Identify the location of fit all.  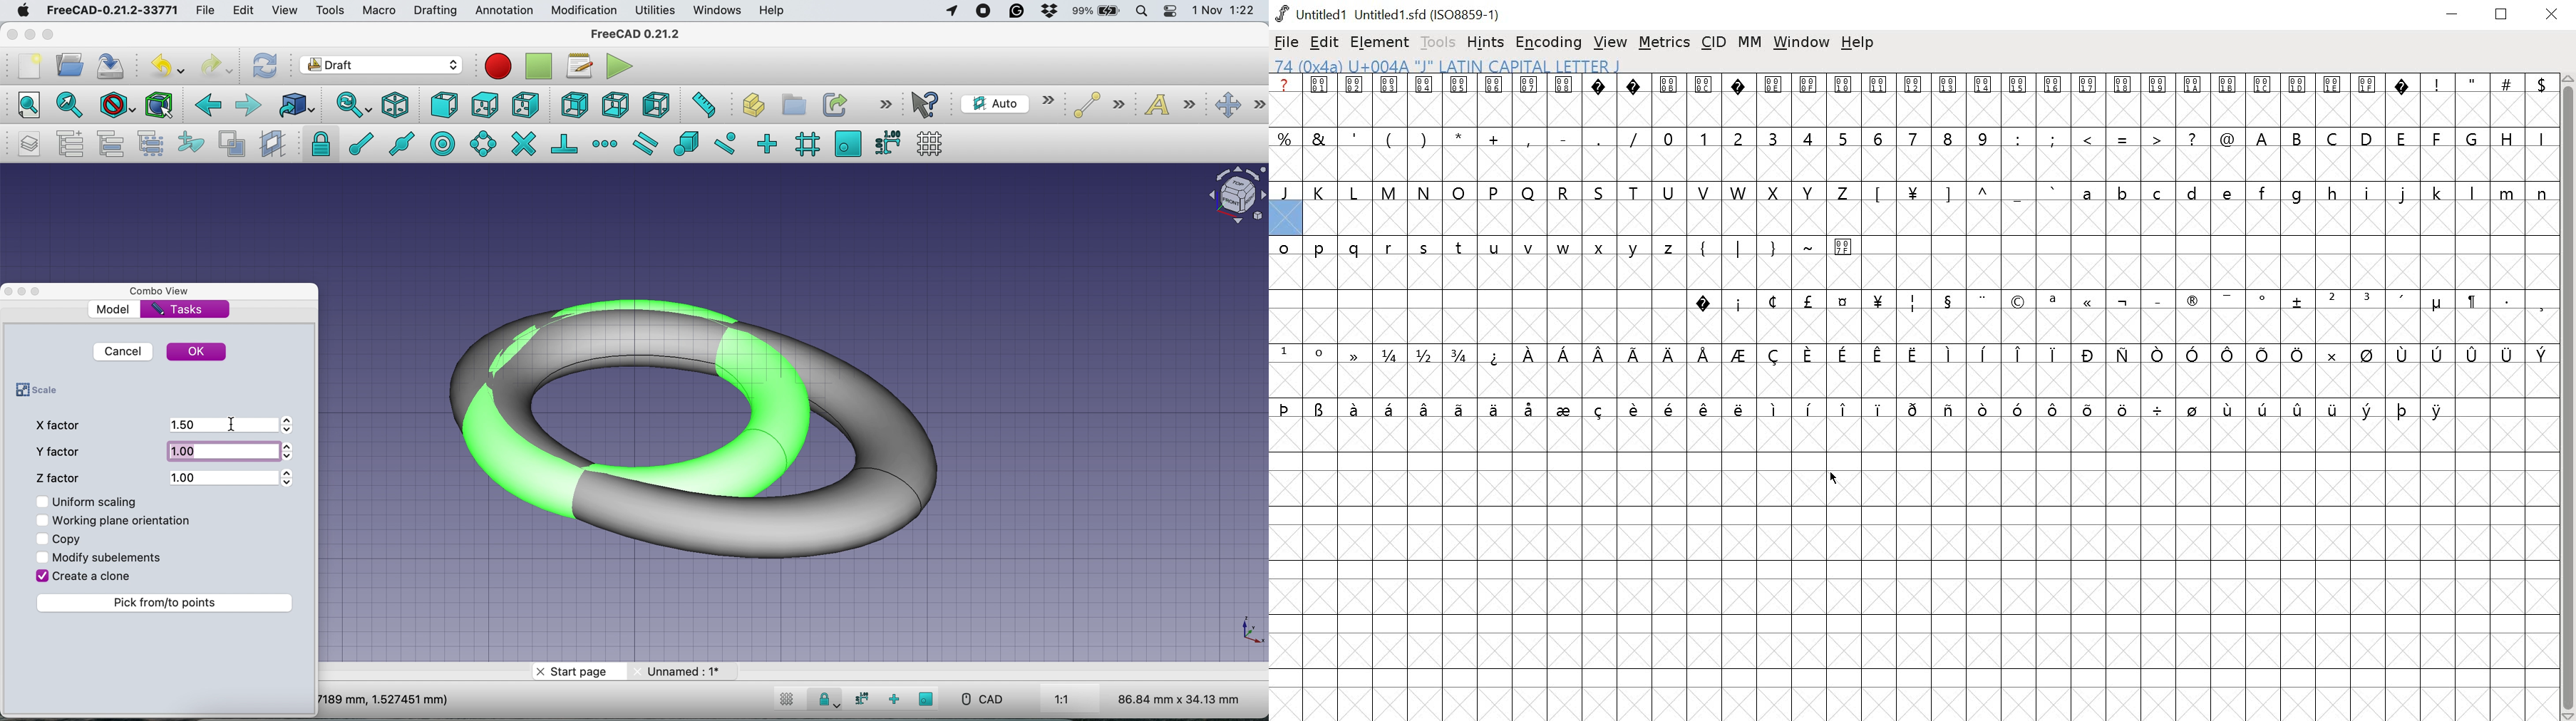
(26, 107).